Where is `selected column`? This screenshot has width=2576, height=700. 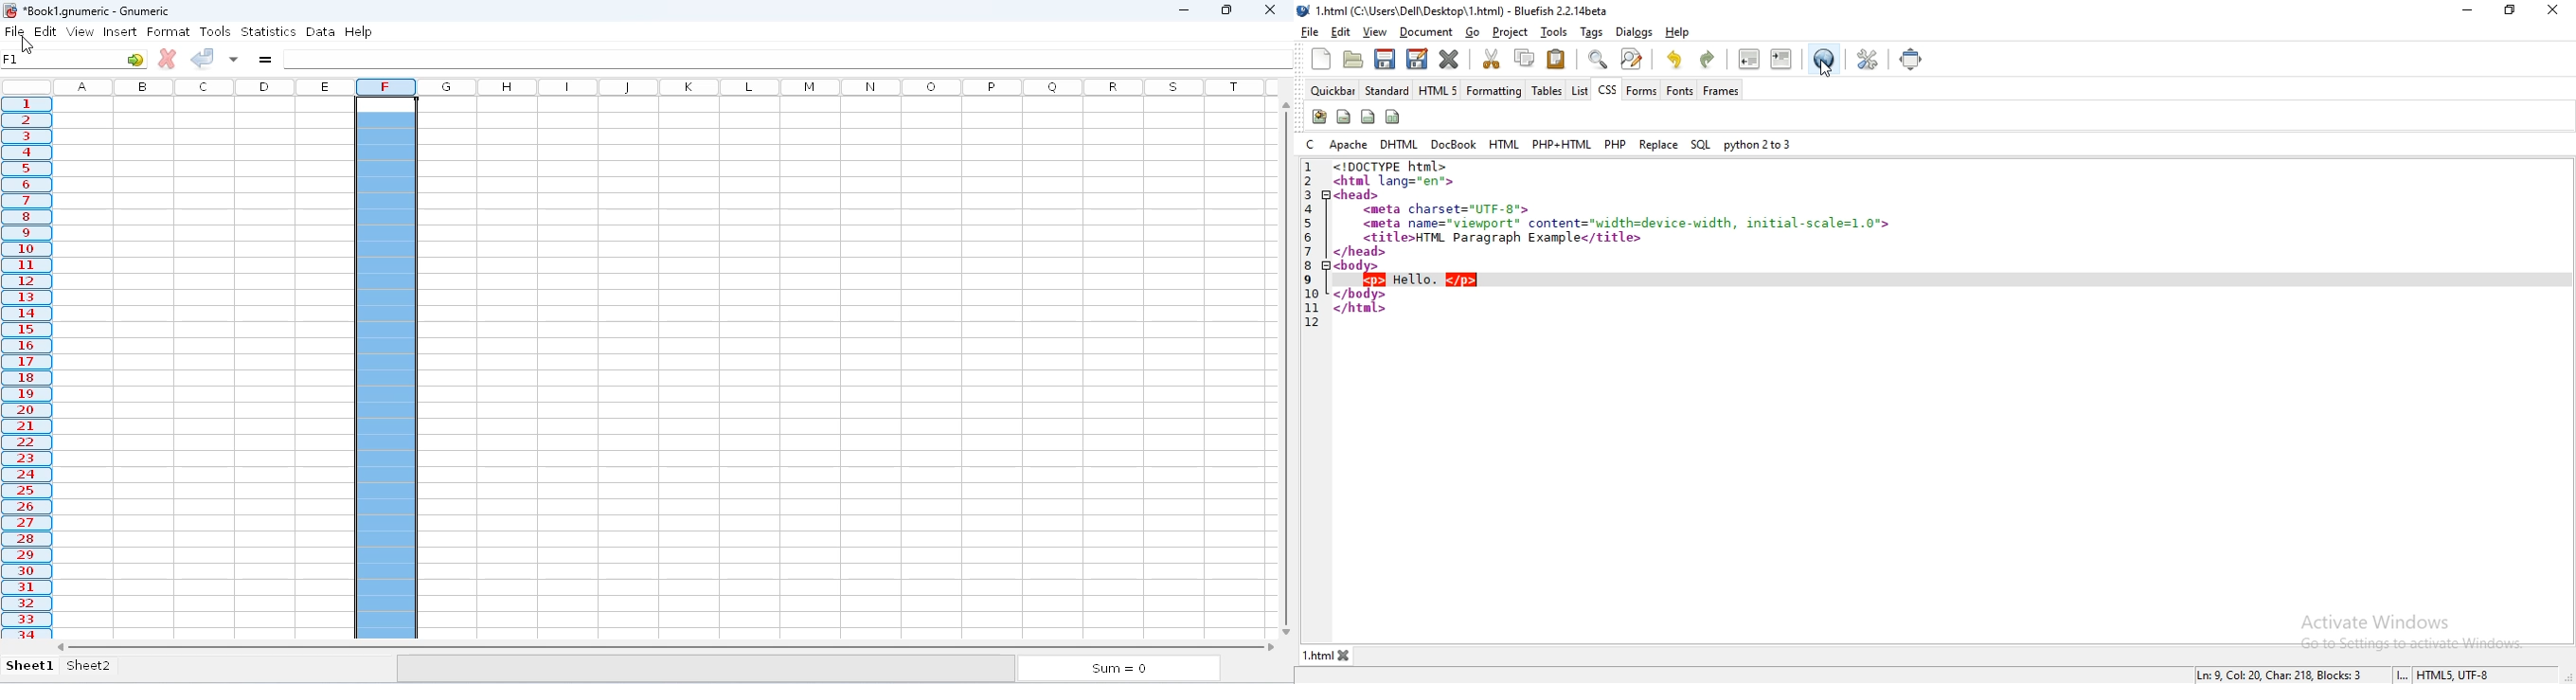 selected column is located at coordinates (26, 368).